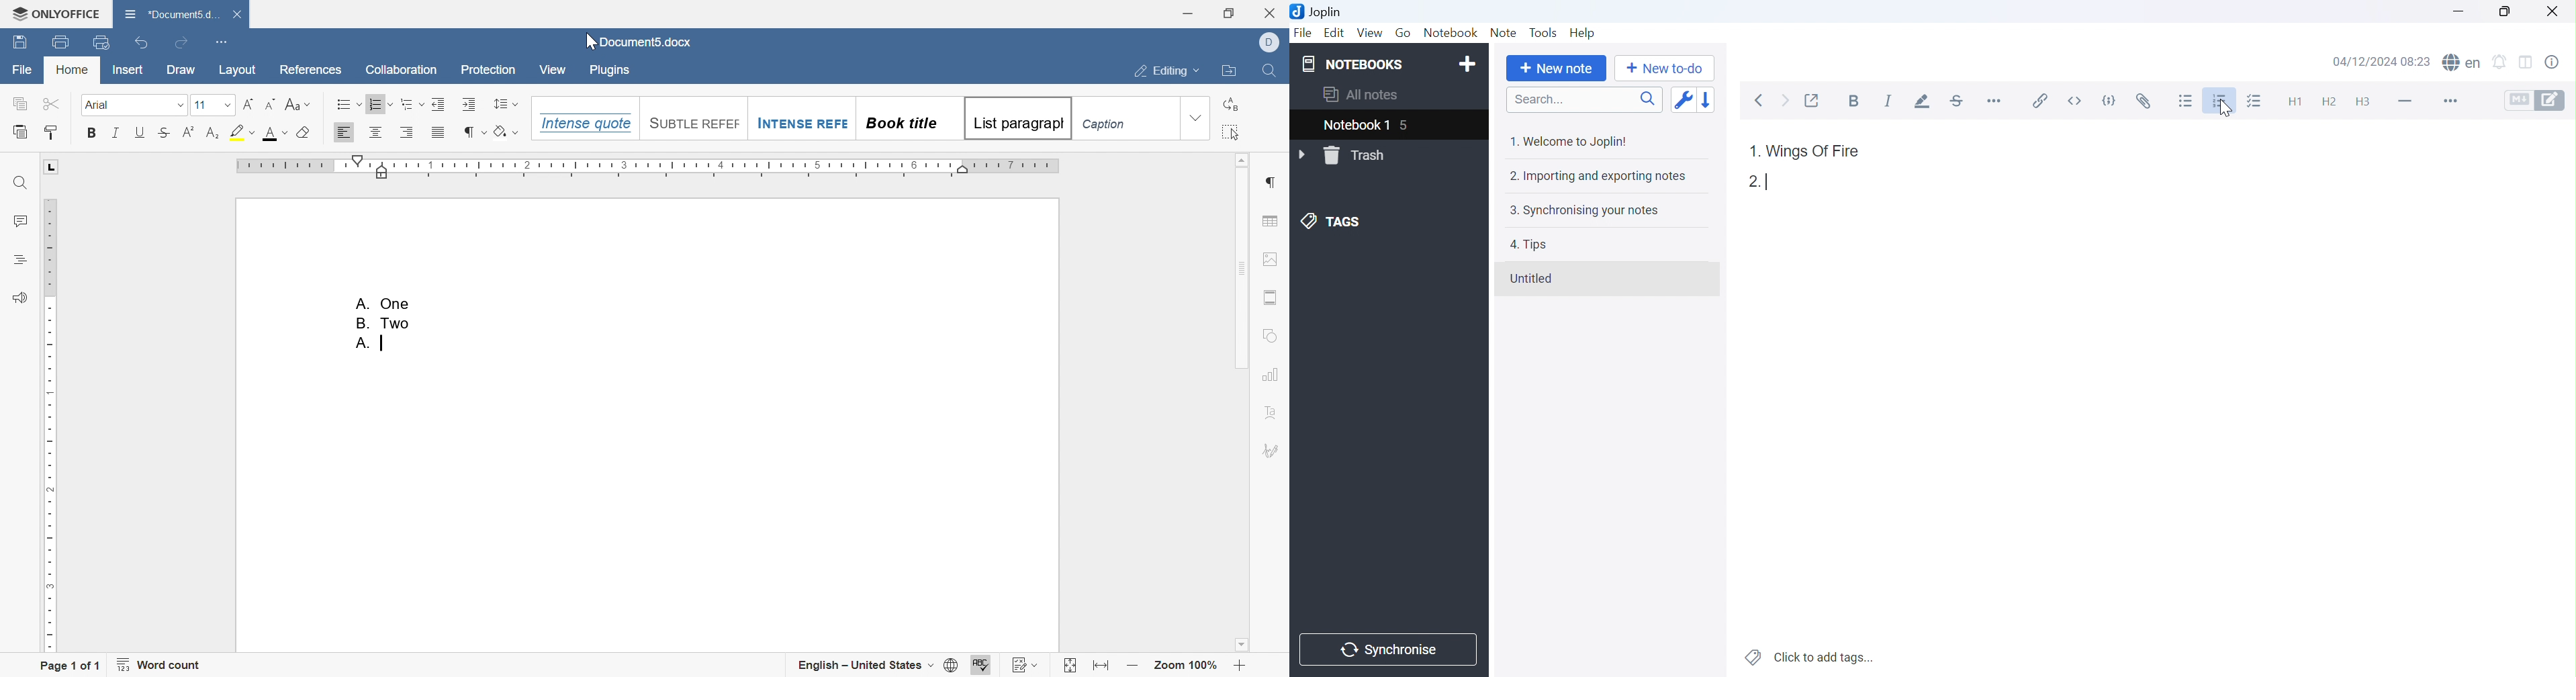 The height and width of the screenshot is (700, 2576). Describe the element at coordinates (1810, 658) in the screenshot. I see `Click to add tags` at that location.